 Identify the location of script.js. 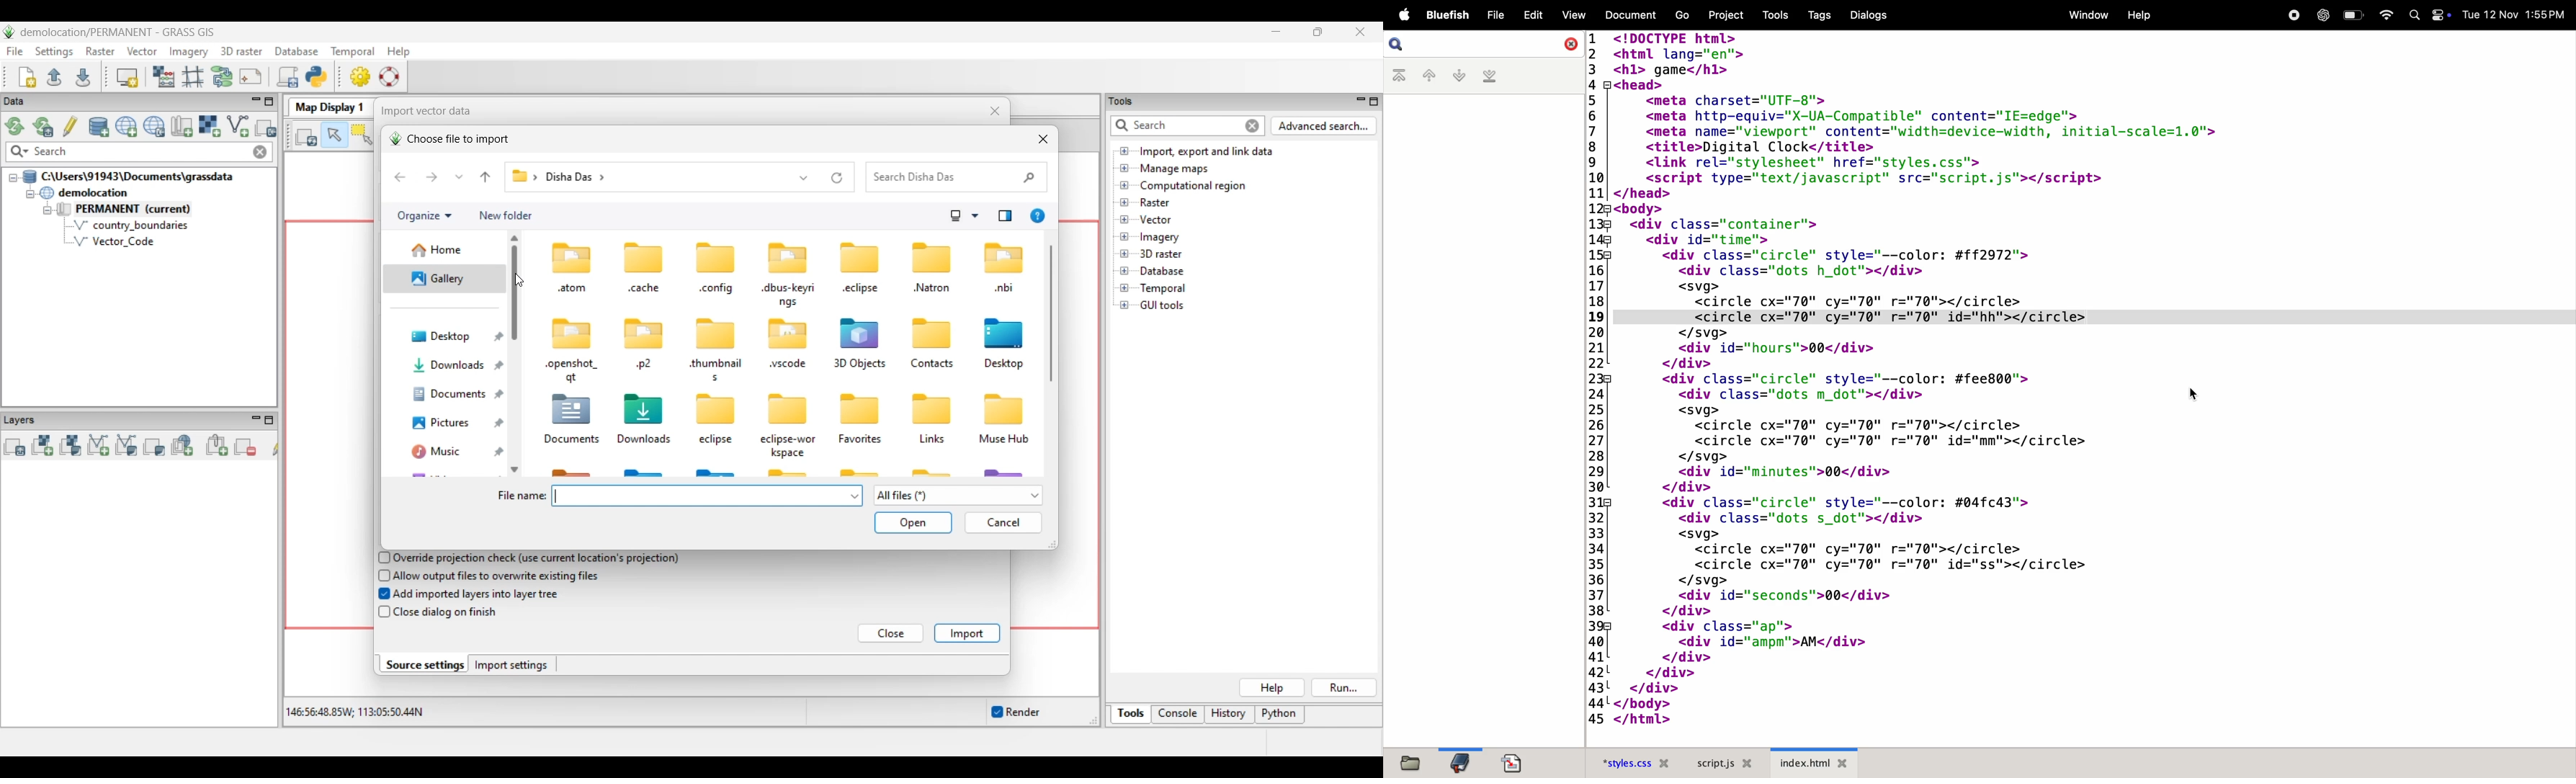
(1722, 762).